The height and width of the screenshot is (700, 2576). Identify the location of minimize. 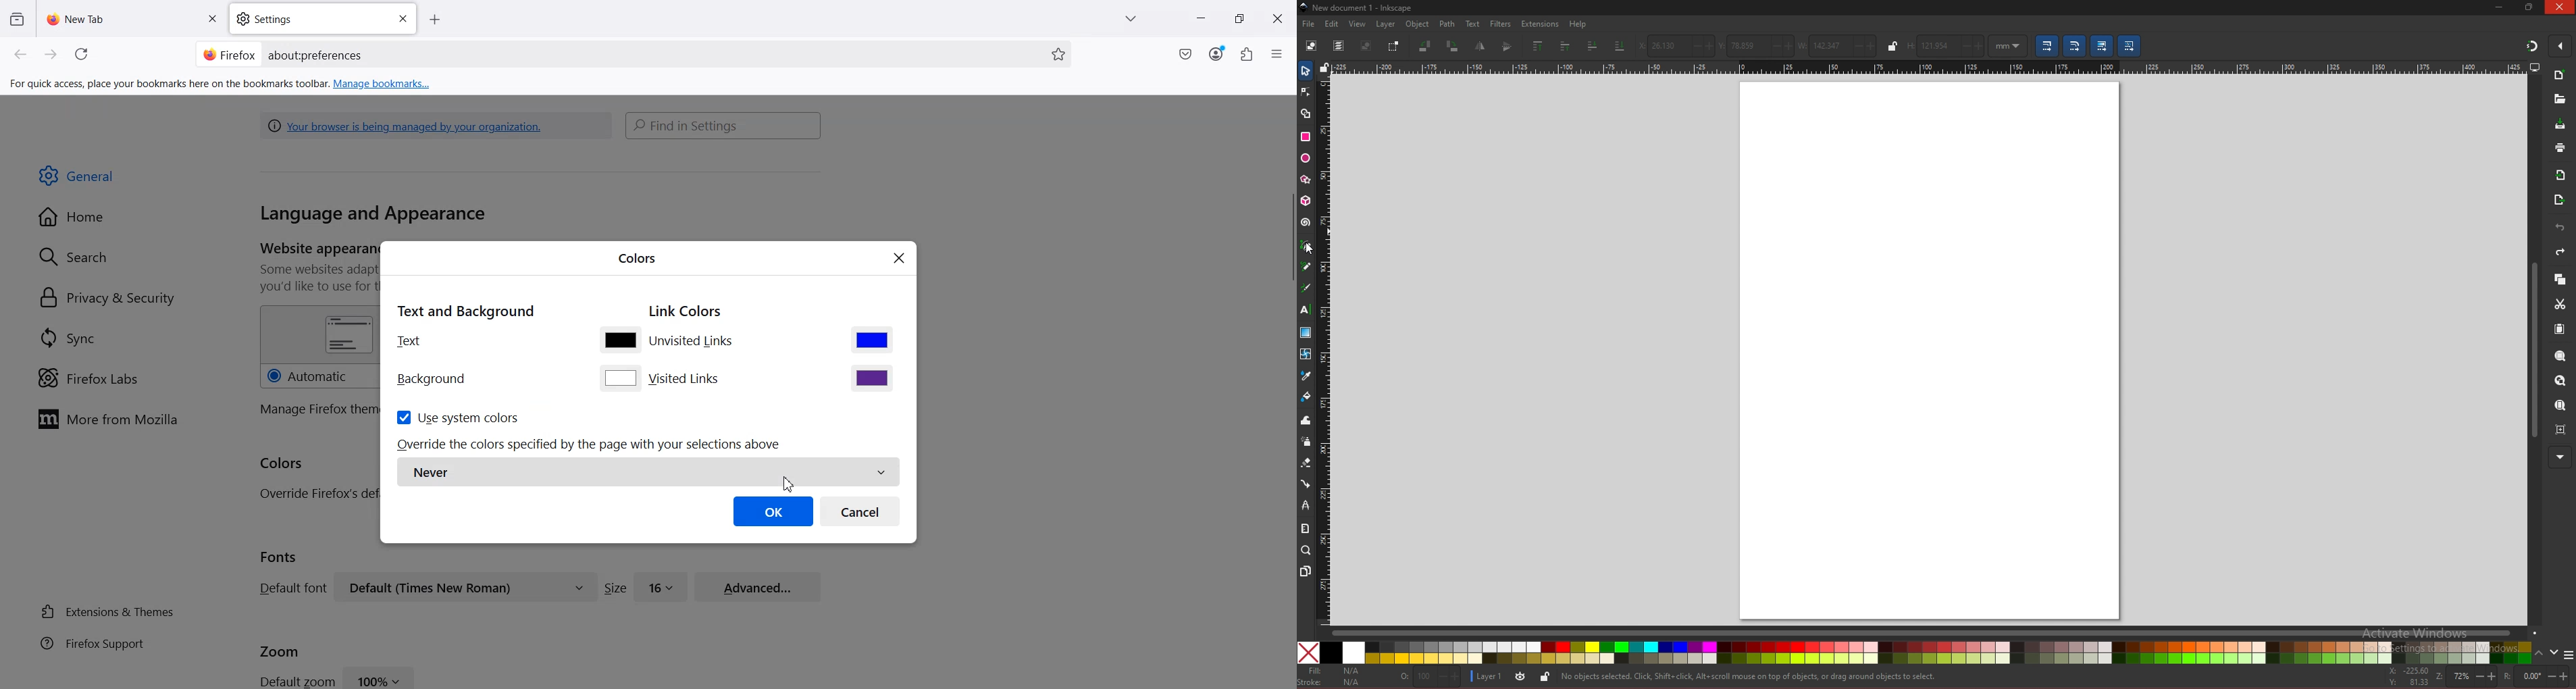
(2499, 7).